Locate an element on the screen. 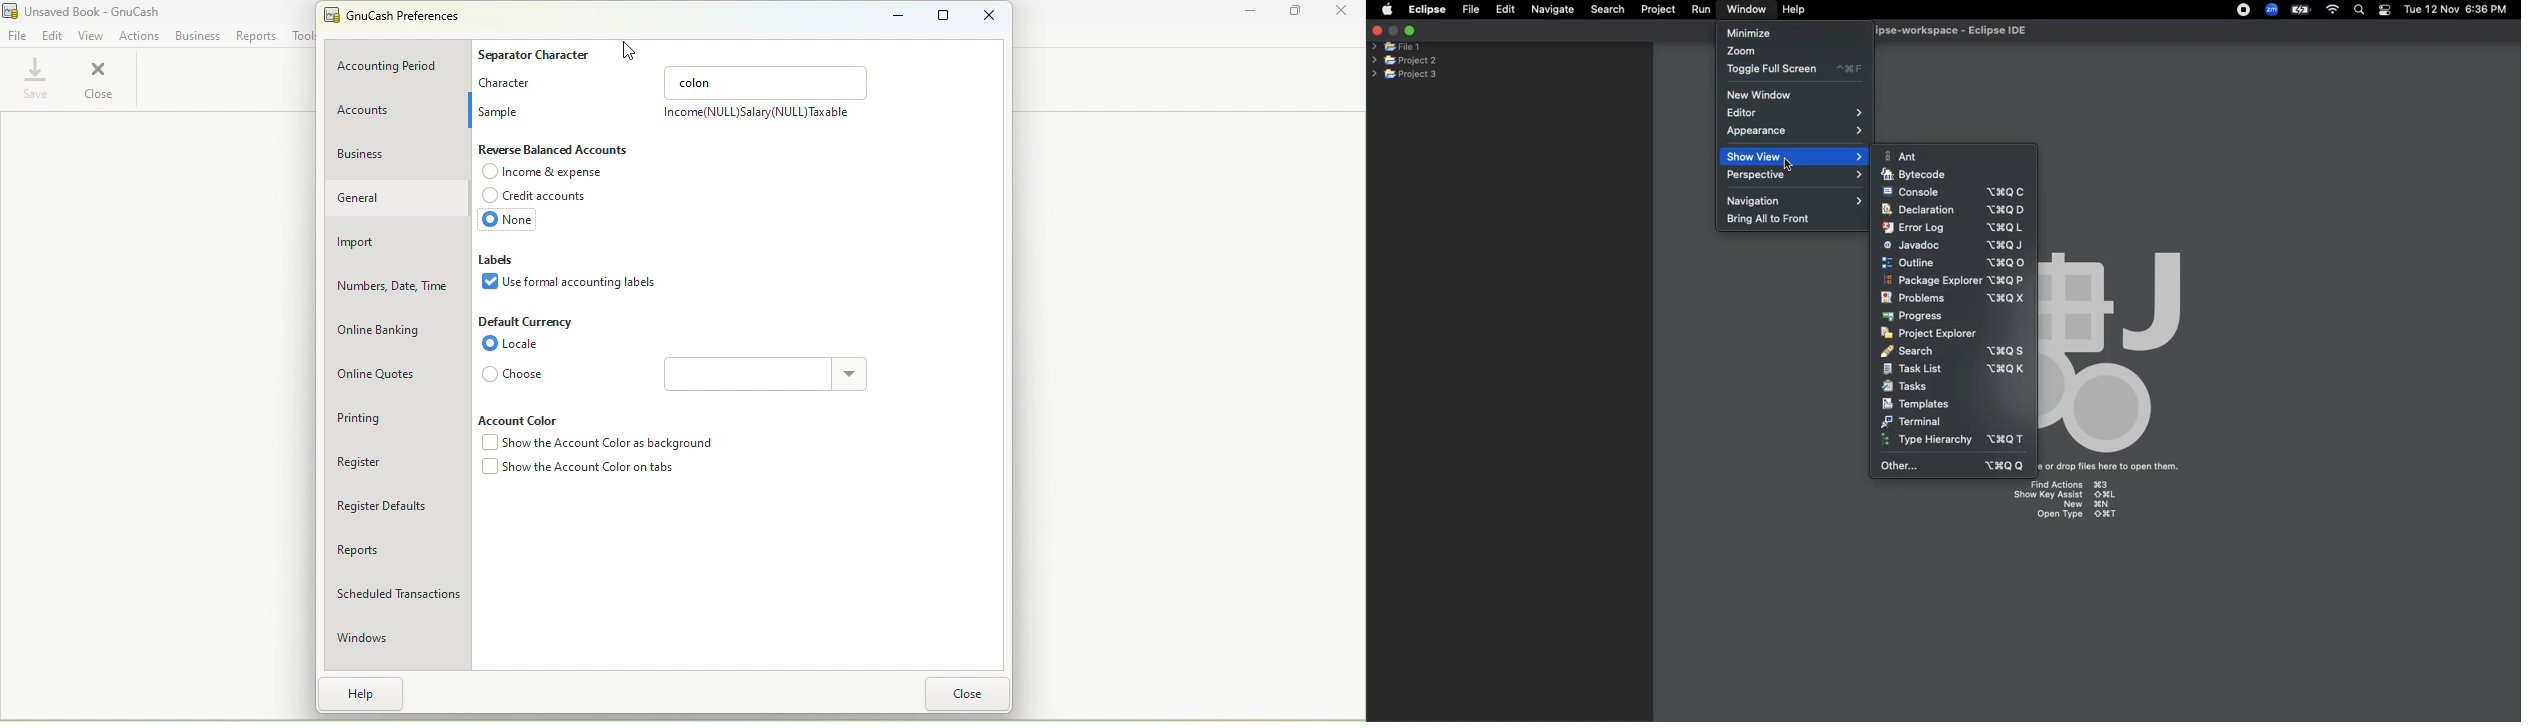  Close is located at coordinates (1376, 32).